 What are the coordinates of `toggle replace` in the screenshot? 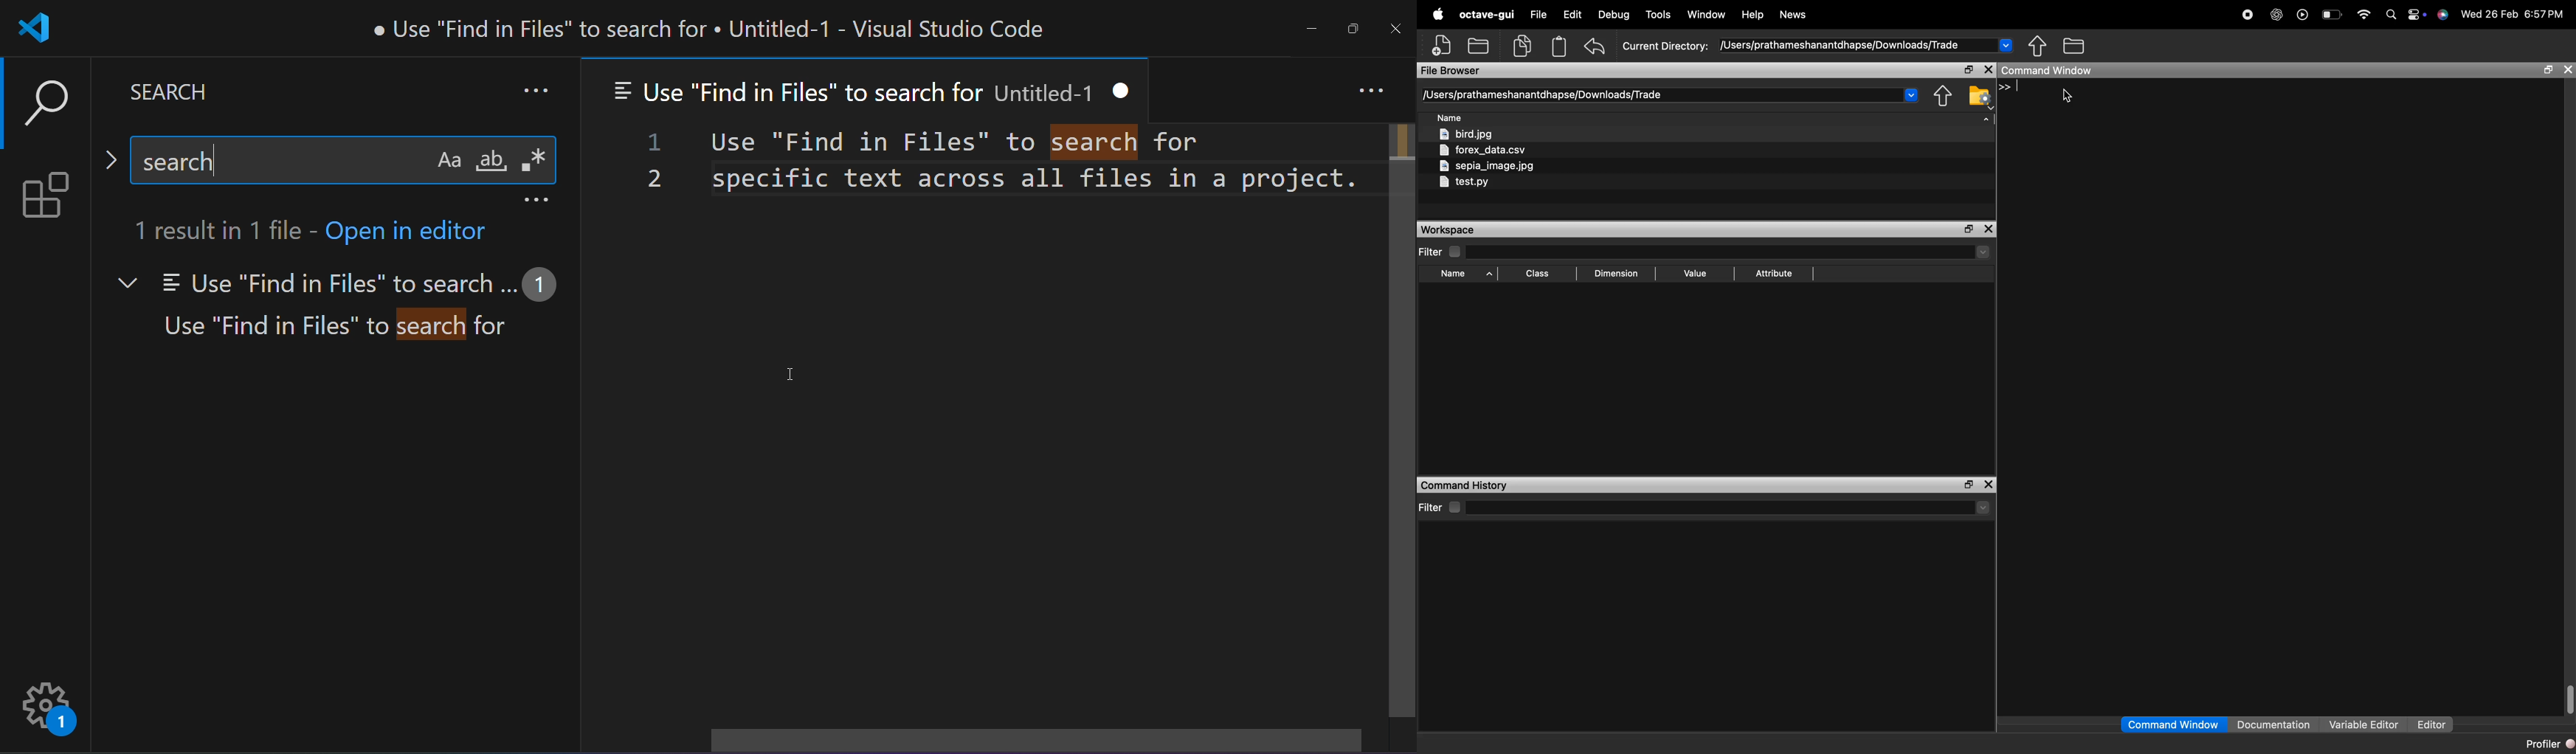 It's located at (107, 157).